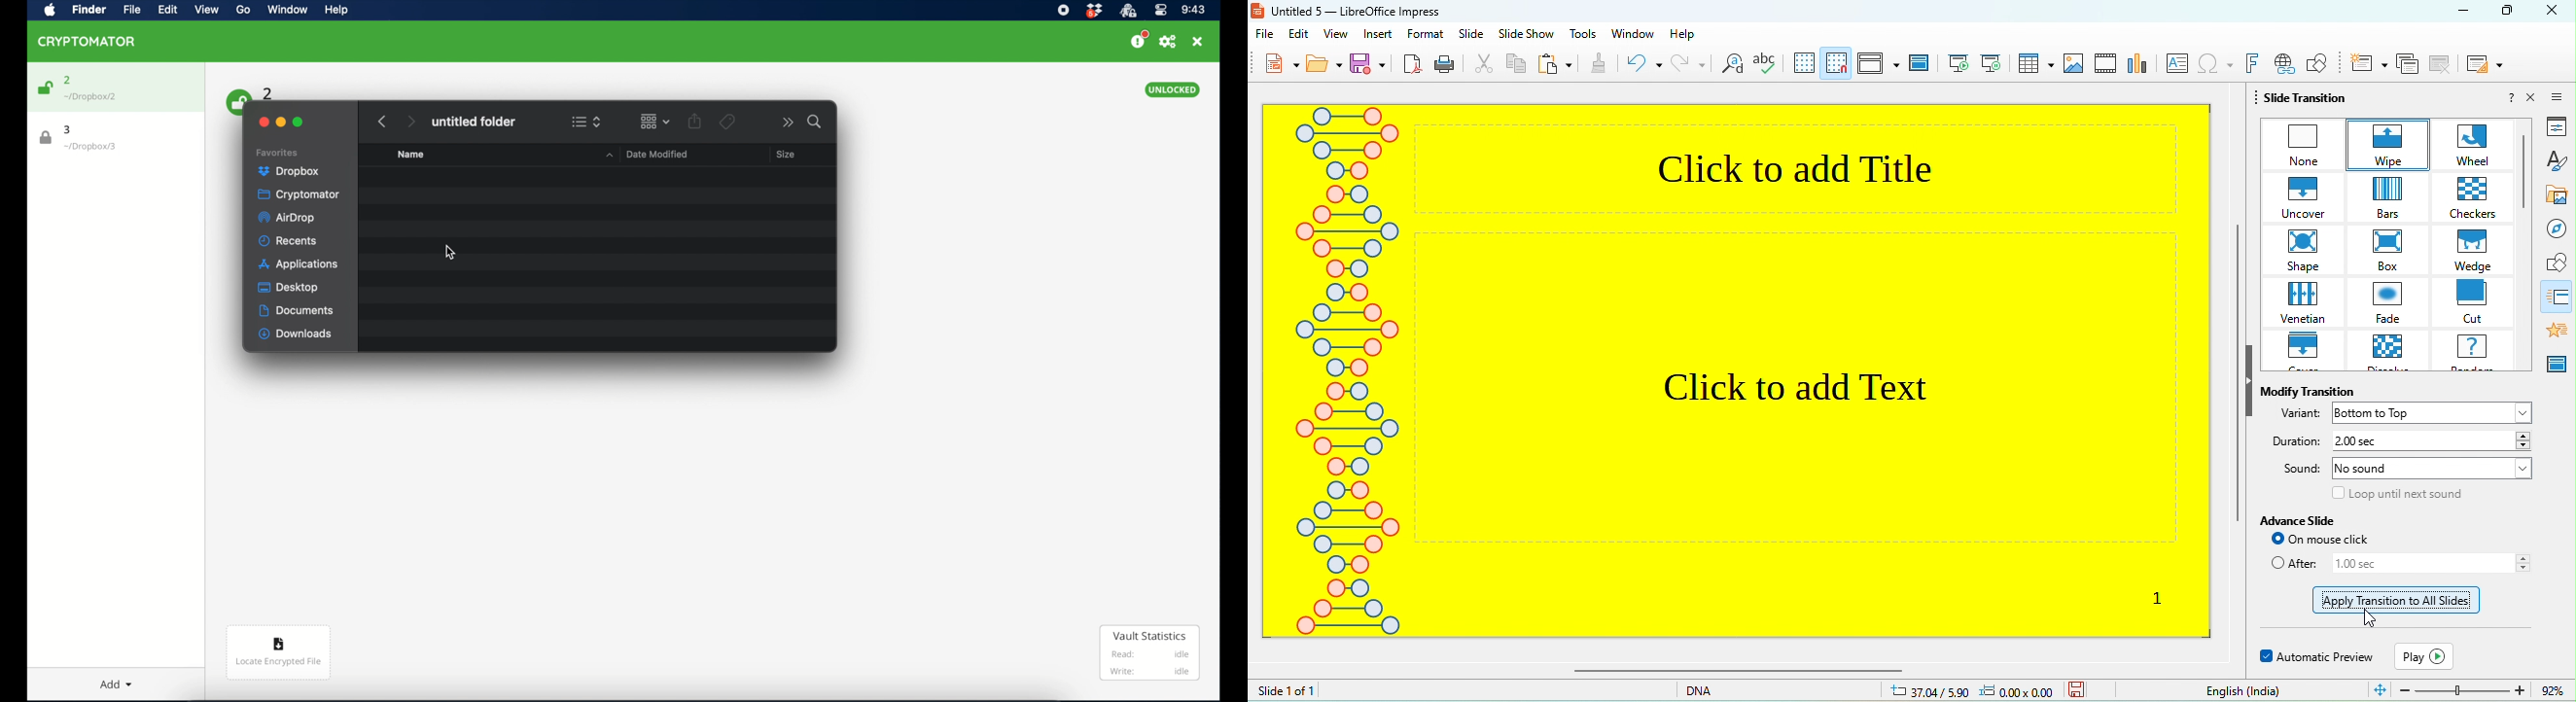 This screenshot has width=2576, height=728. I want to click on undo, so click(1643, 66).